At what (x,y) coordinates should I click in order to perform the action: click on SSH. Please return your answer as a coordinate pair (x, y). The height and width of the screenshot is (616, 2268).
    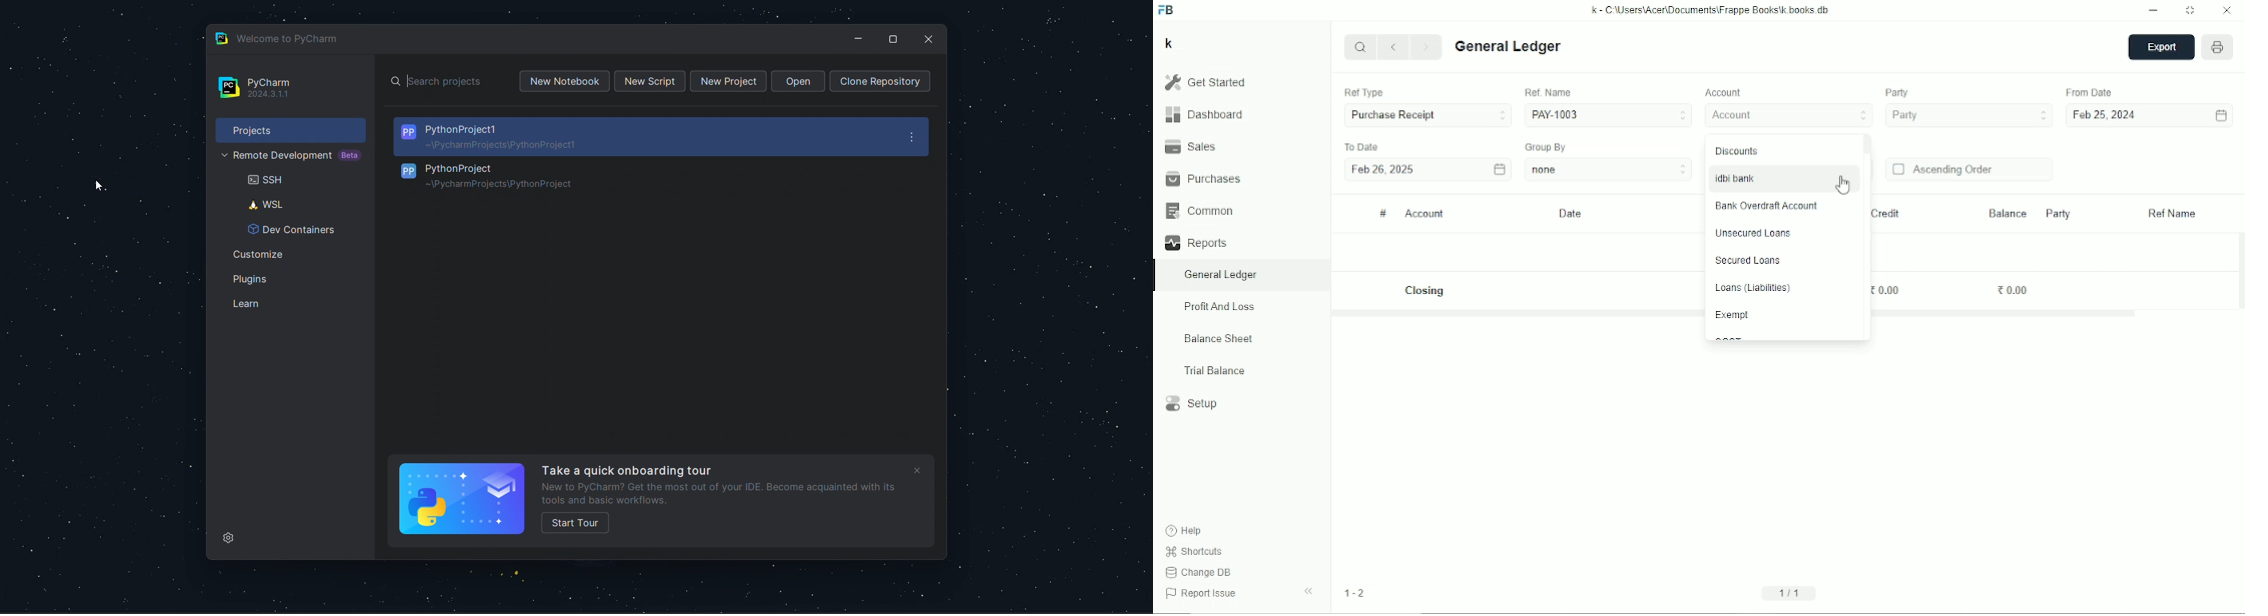
    Looking at the image, I should click on (293, 180).